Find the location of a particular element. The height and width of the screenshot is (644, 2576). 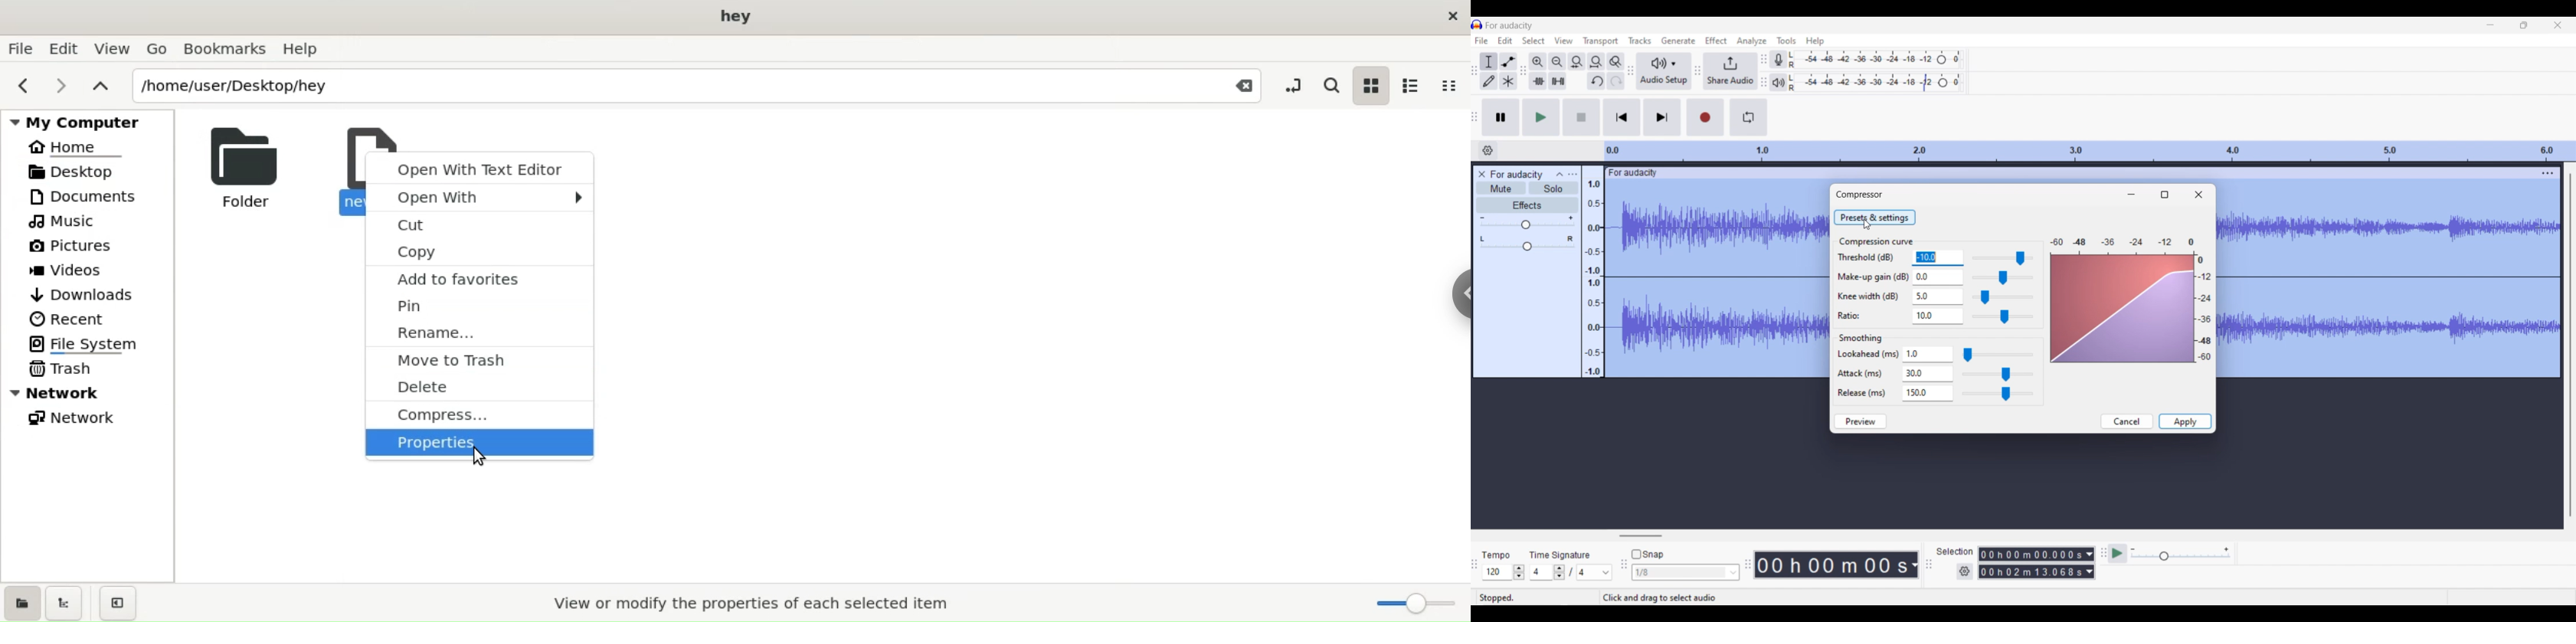

Tracks is located at coordinates (1639, 40).